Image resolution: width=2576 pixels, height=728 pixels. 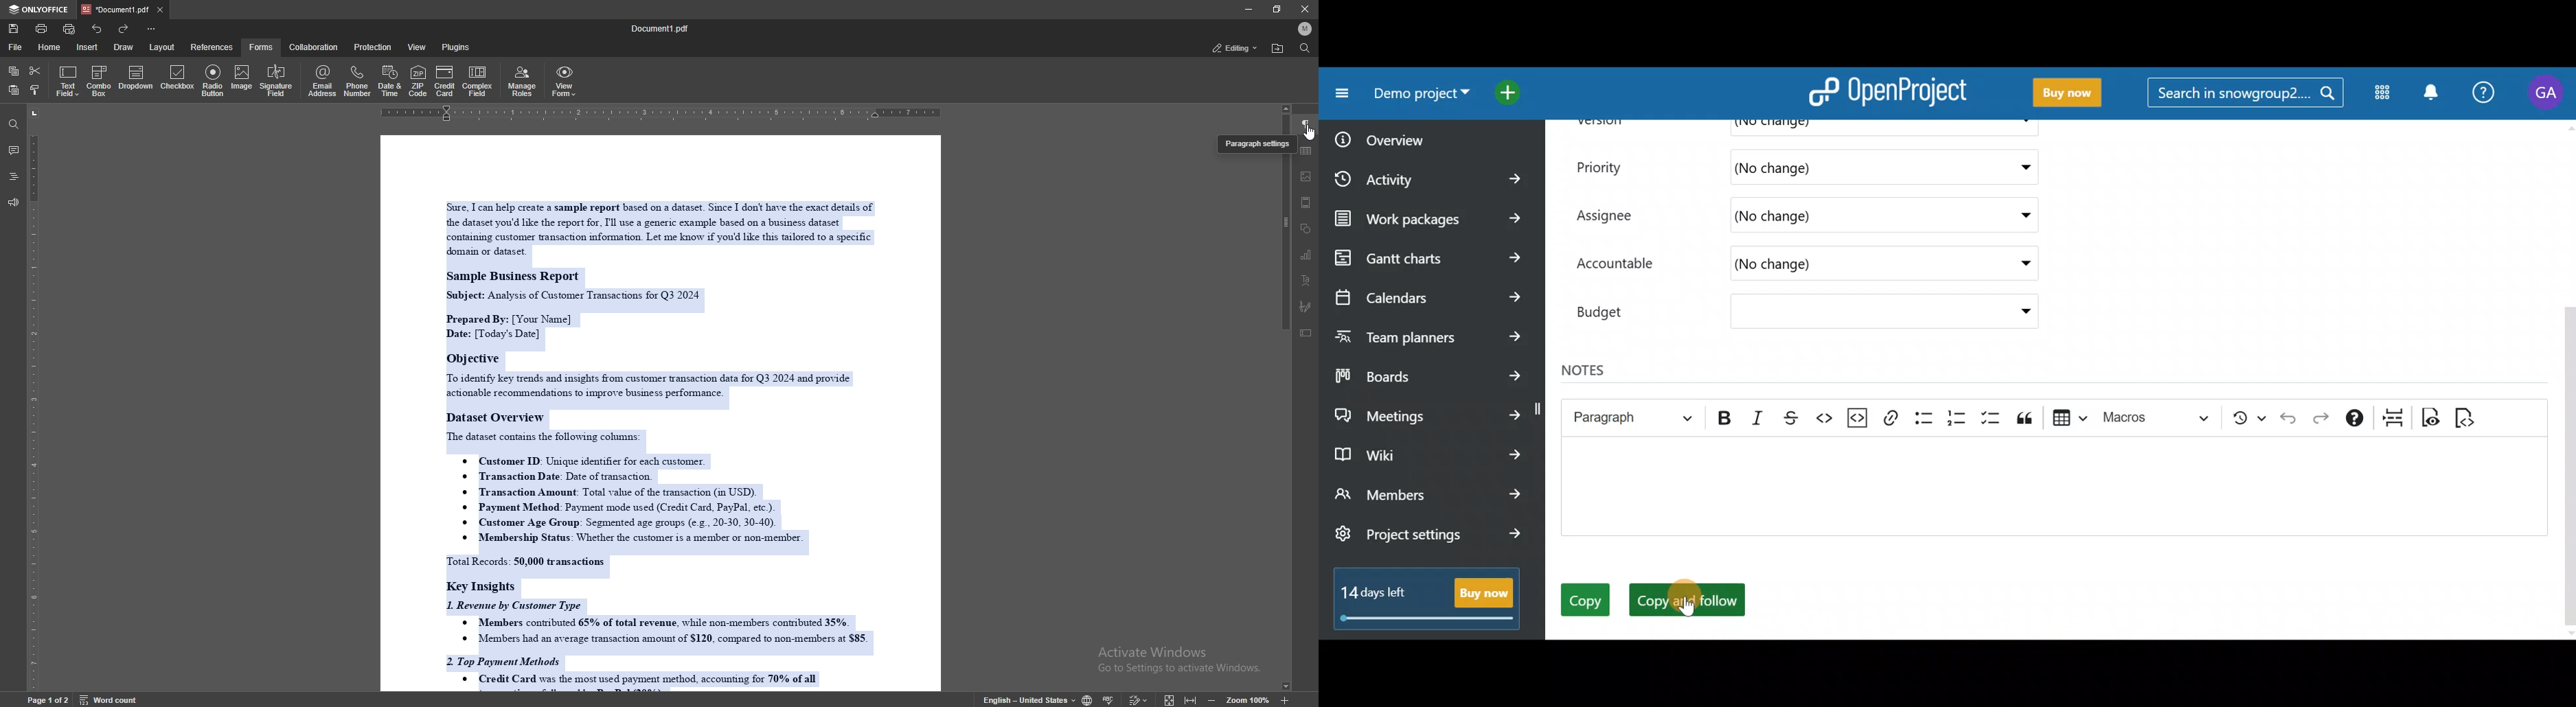 What do you see at coordinates (2023, 419) in the screenshot?
I see `Block quote` at bounding box center [2023, 419].